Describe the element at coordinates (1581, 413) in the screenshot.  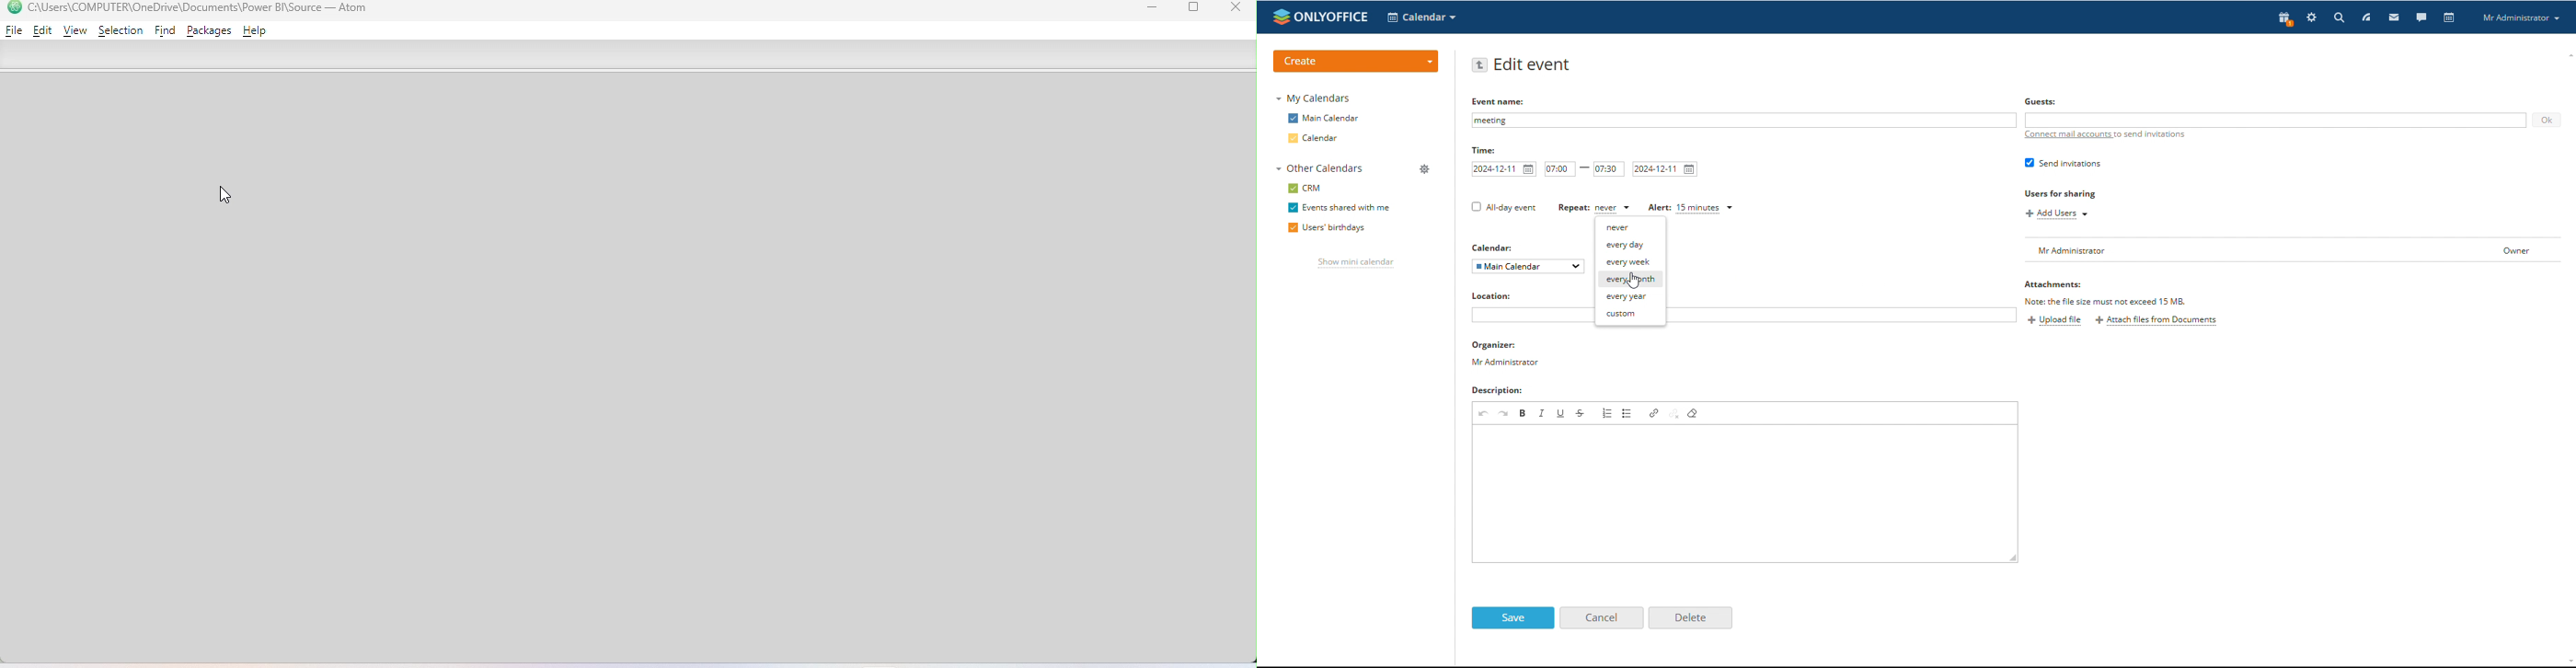
I see `strikethrough` at that location.